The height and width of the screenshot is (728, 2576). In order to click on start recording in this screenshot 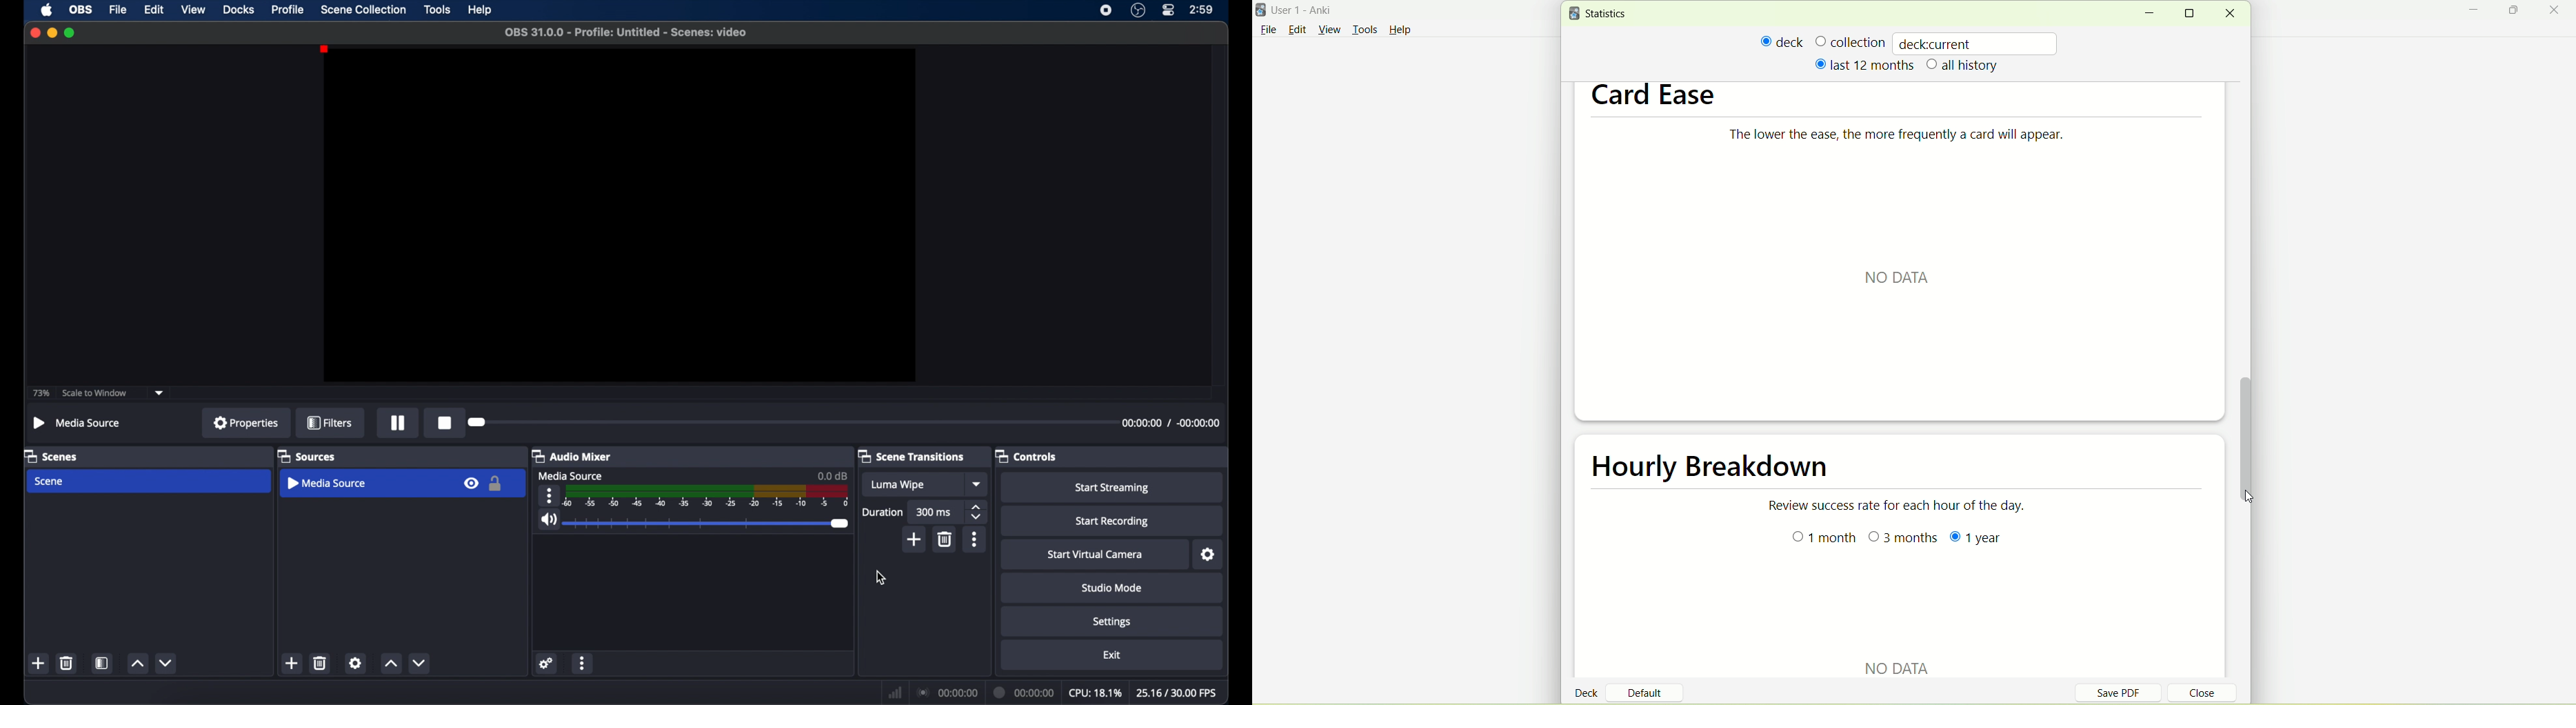, I will do `click(1112, 522)`.